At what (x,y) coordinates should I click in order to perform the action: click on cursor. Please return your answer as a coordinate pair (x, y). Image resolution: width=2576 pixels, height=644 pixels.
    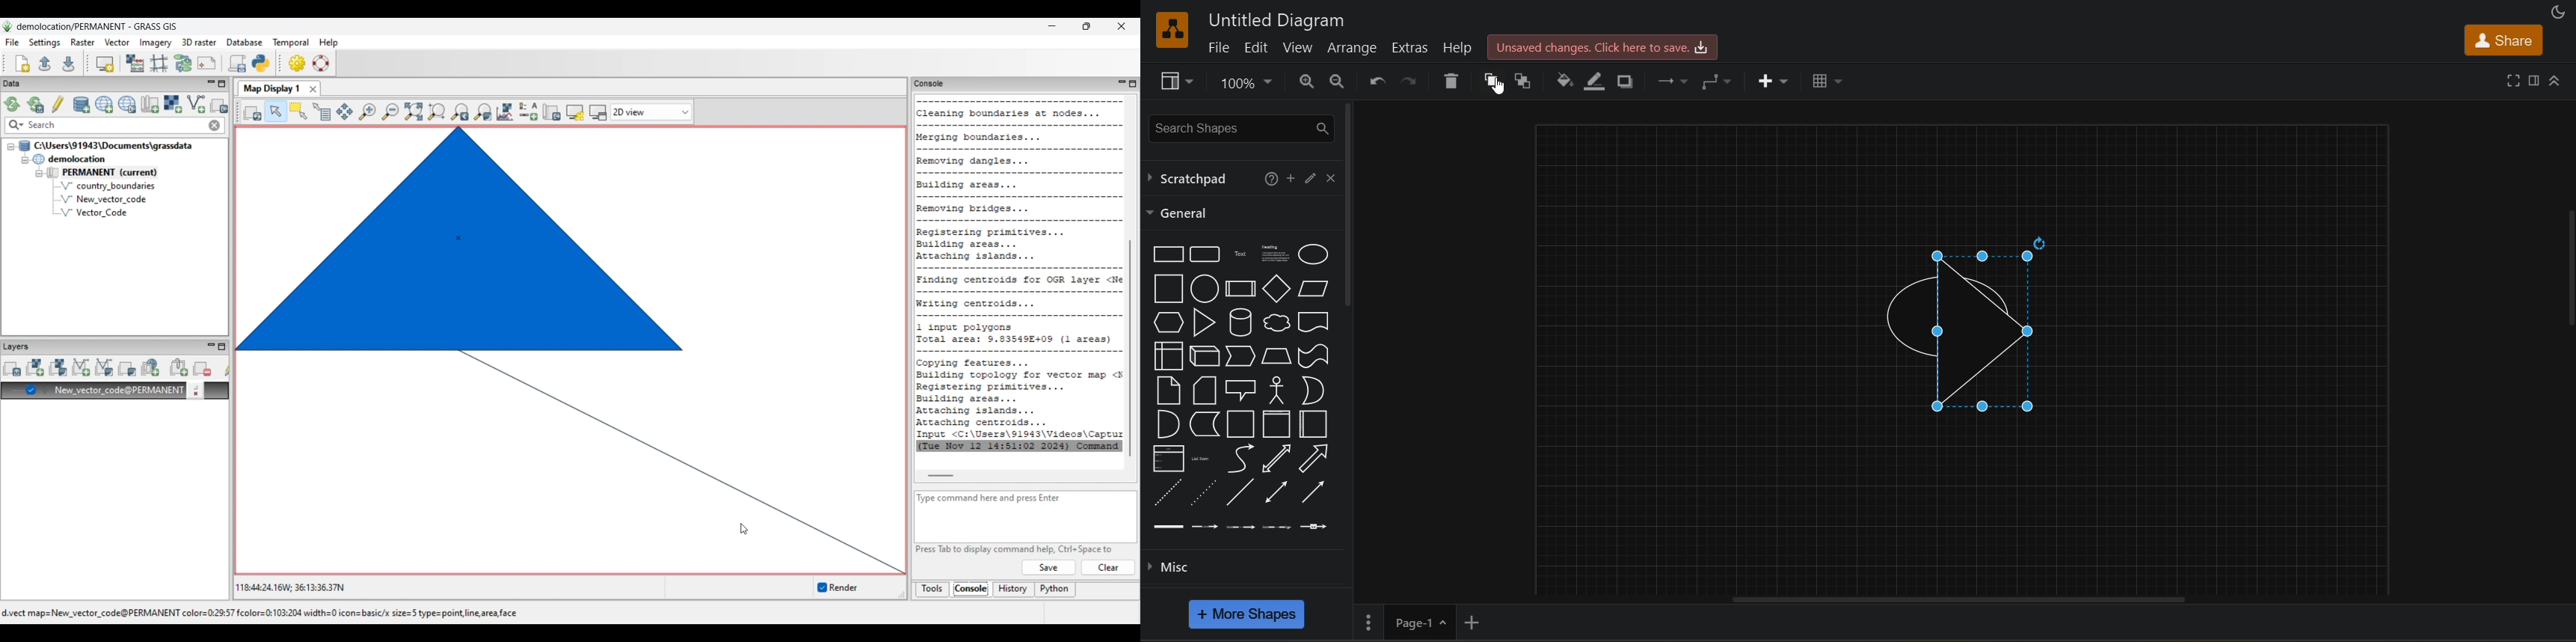
    Looking at the image, I should click on (1501, 87).